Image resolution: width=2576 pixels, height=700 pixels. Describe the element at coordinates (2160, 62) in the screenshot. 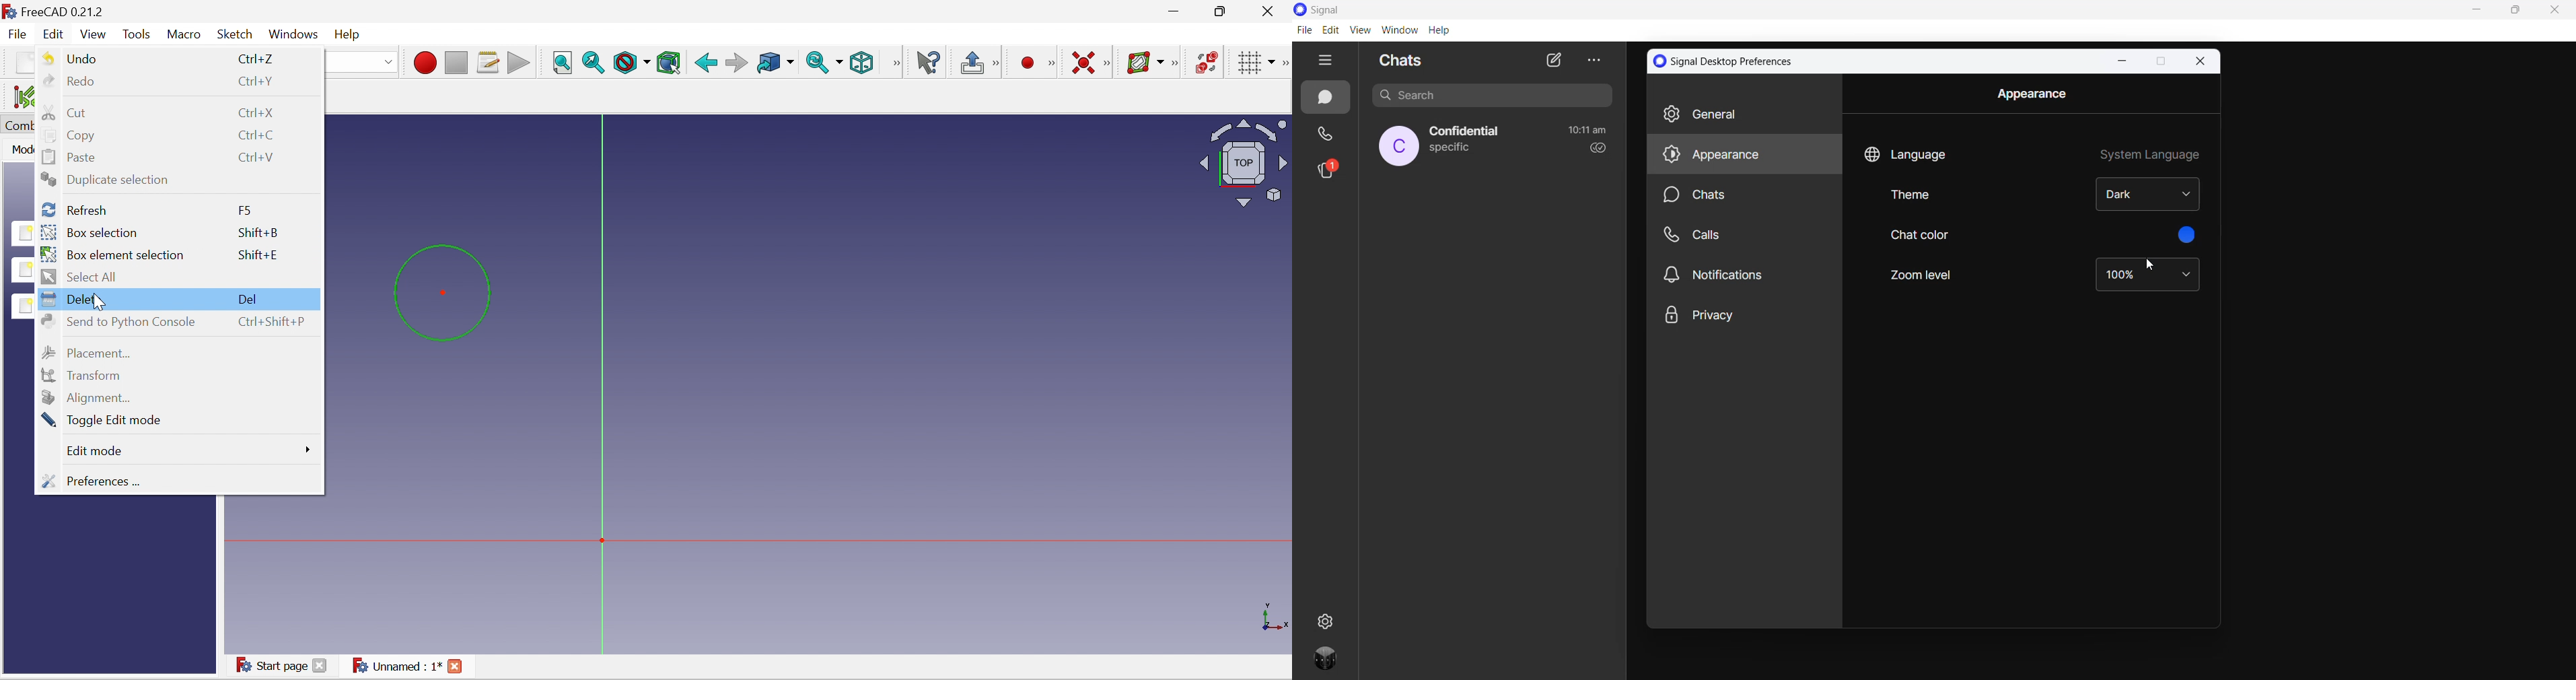

I see `maximize` at that location.